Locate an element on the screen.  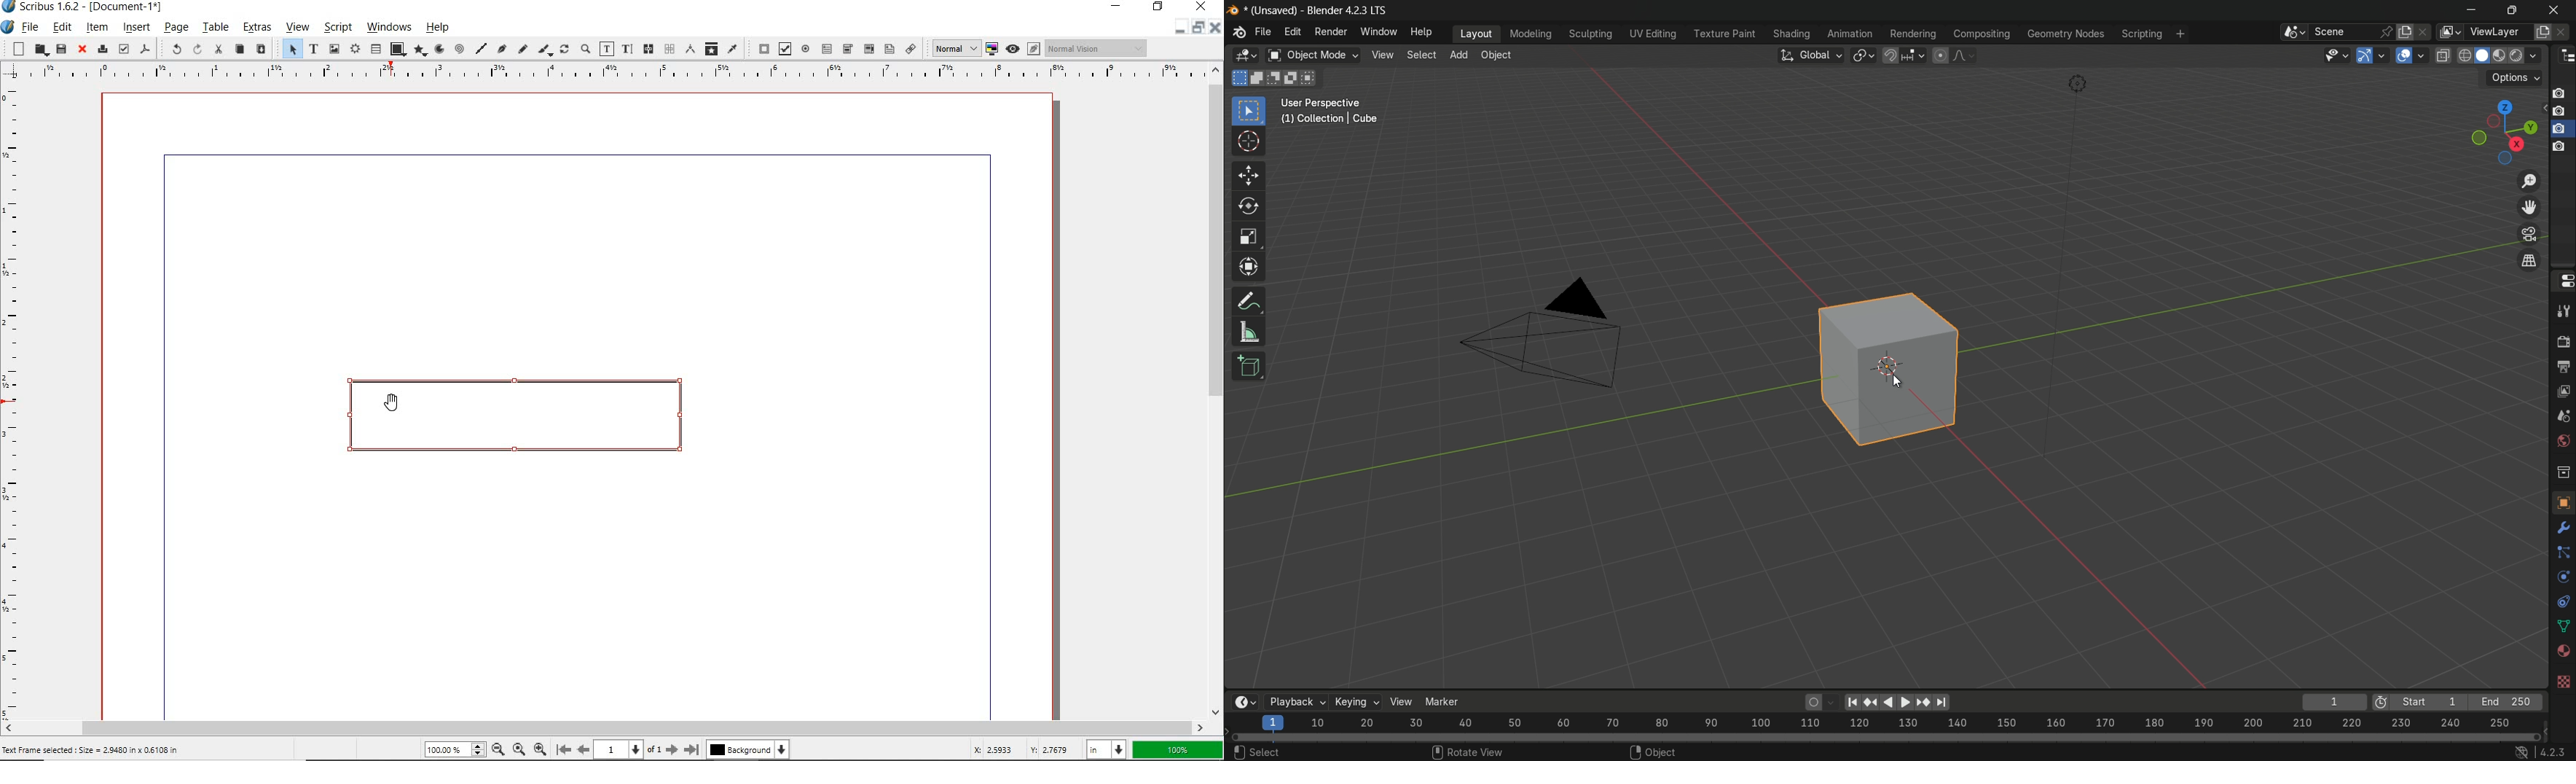
open is located at coordinates (40, 50).